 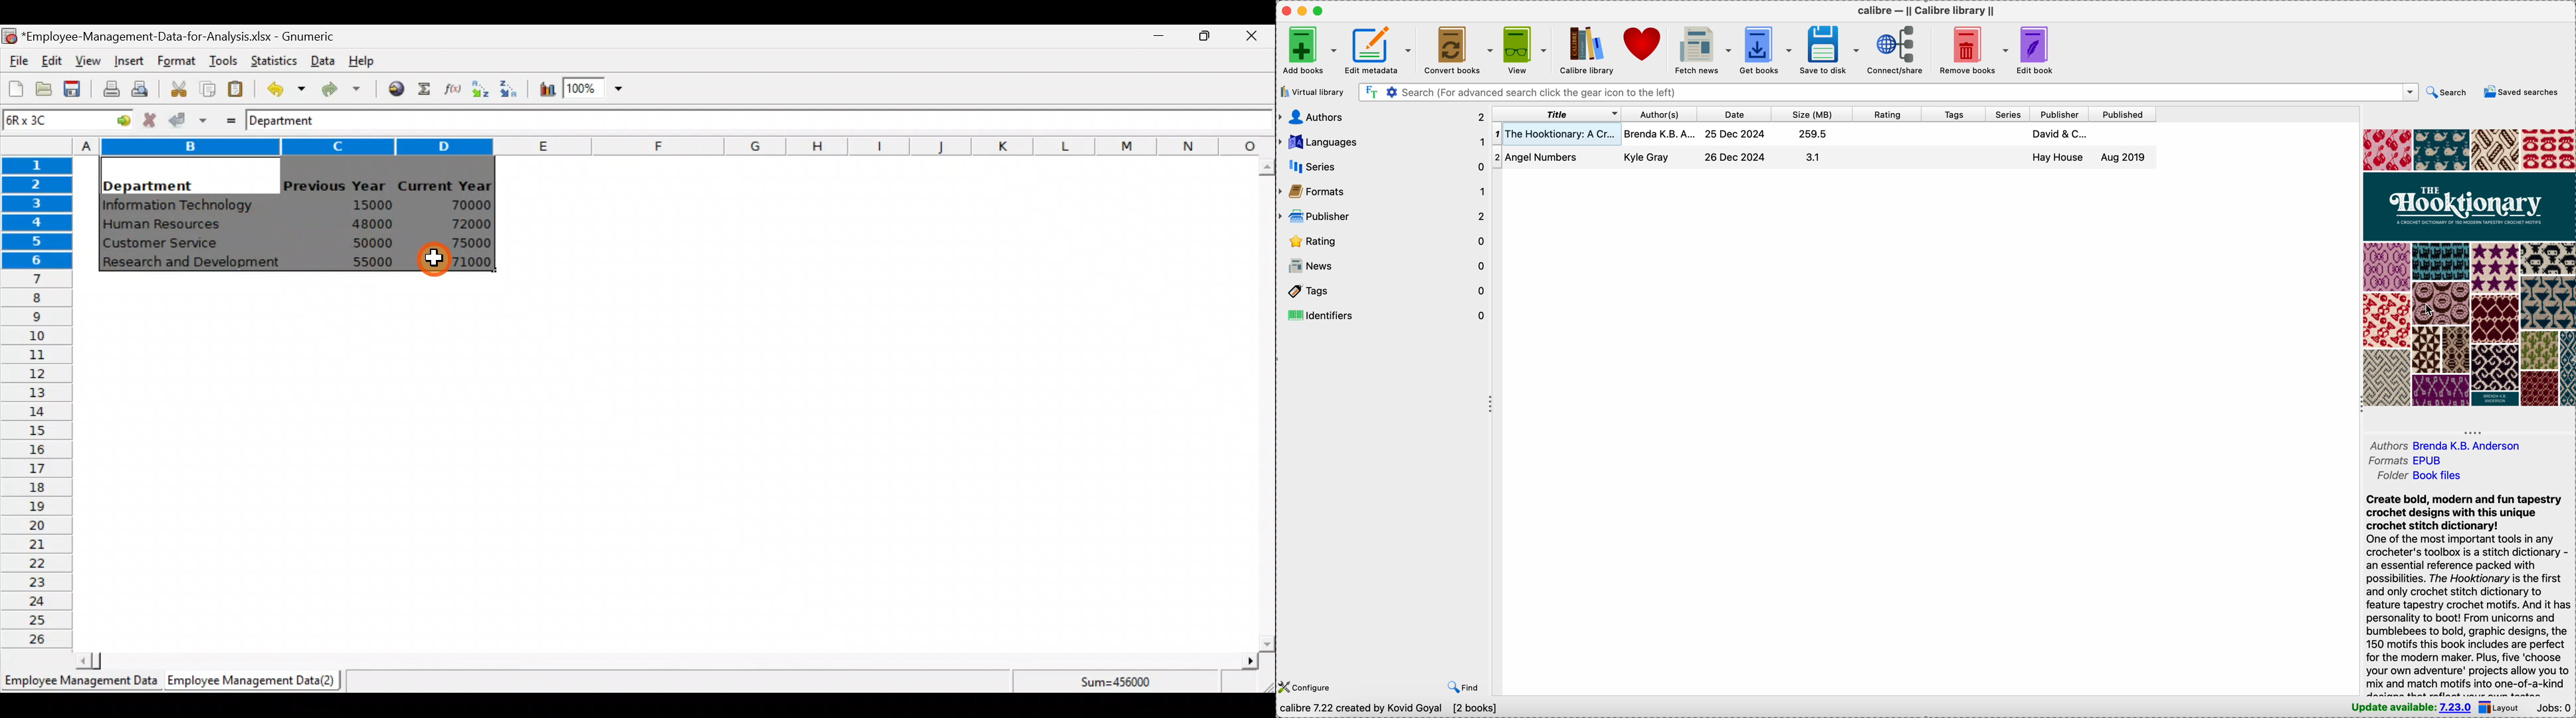 What do you see at coordinates (1123, 684) in the screenshot?
I see `Sum=456000` at bounding box center [1123, 684].